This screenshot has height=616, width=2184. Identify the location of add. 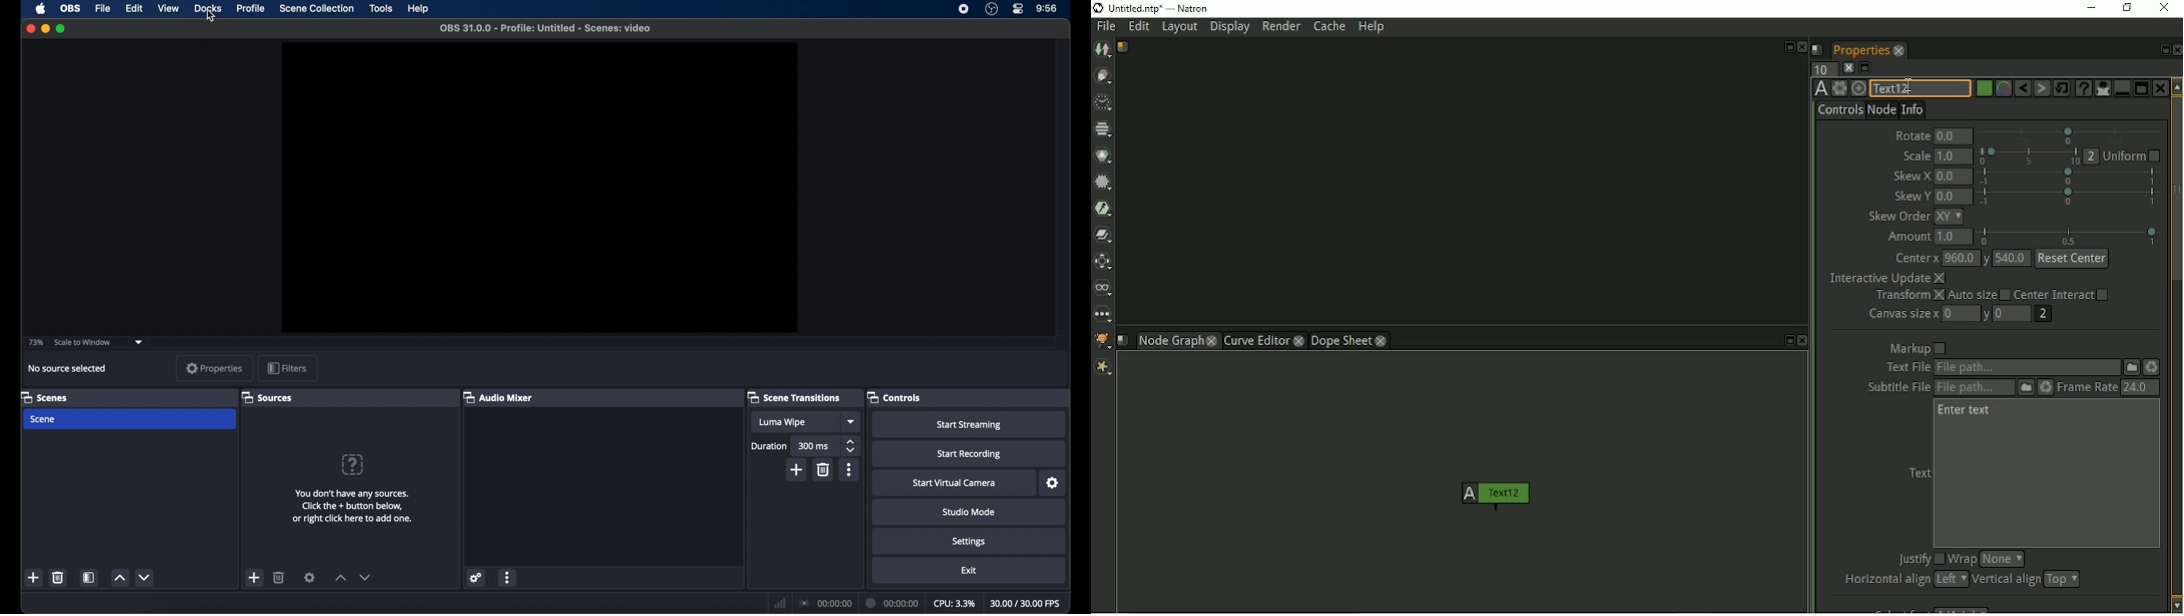
(255, 578).